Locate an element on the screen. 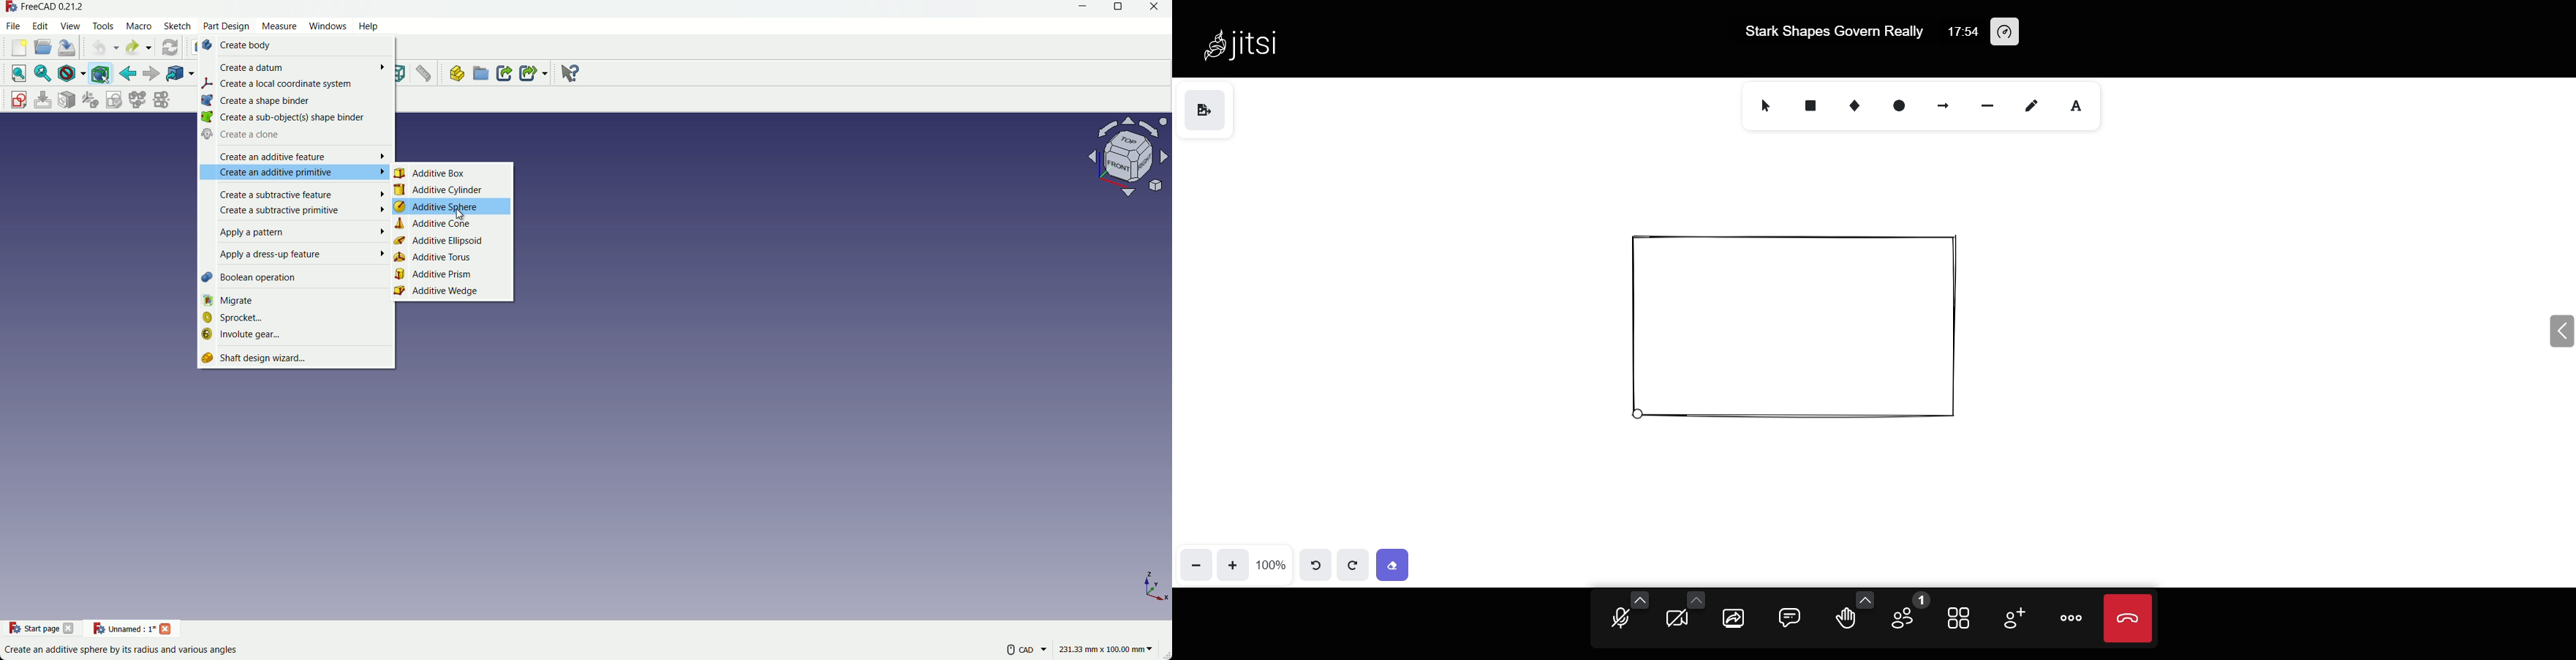  create part is located at coordinates (456, 73).